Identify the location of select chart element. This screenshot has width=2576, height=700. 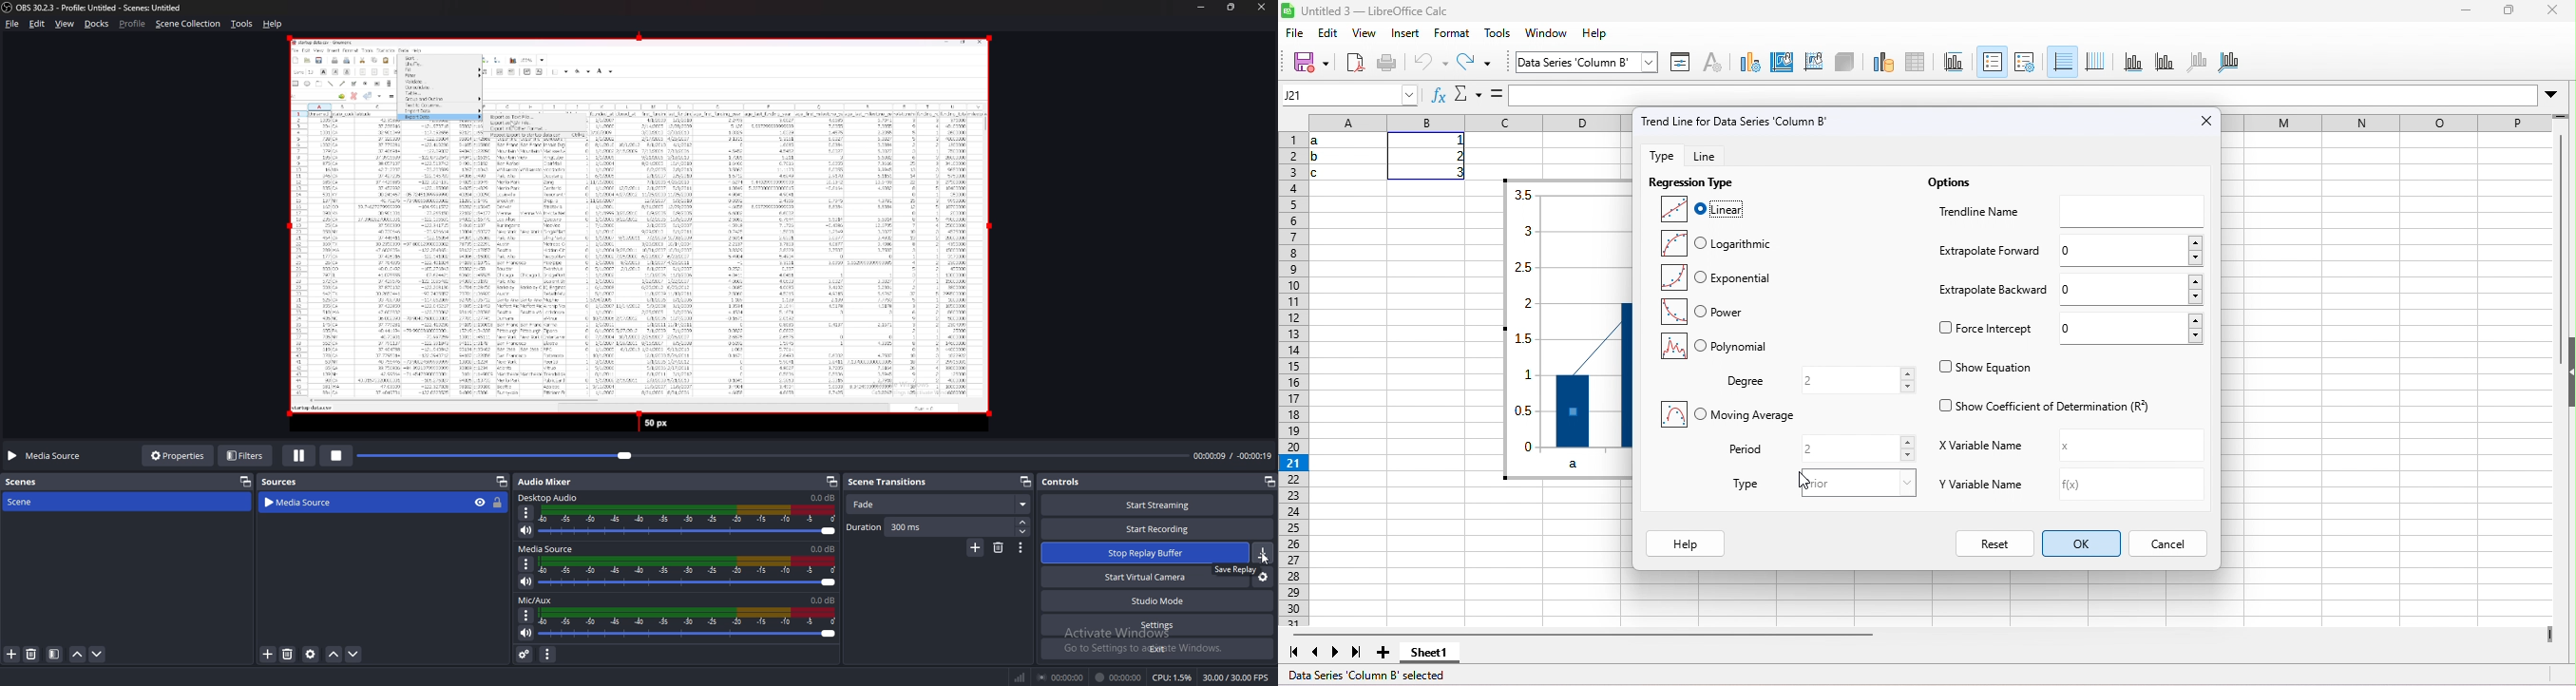
(1650, 61).